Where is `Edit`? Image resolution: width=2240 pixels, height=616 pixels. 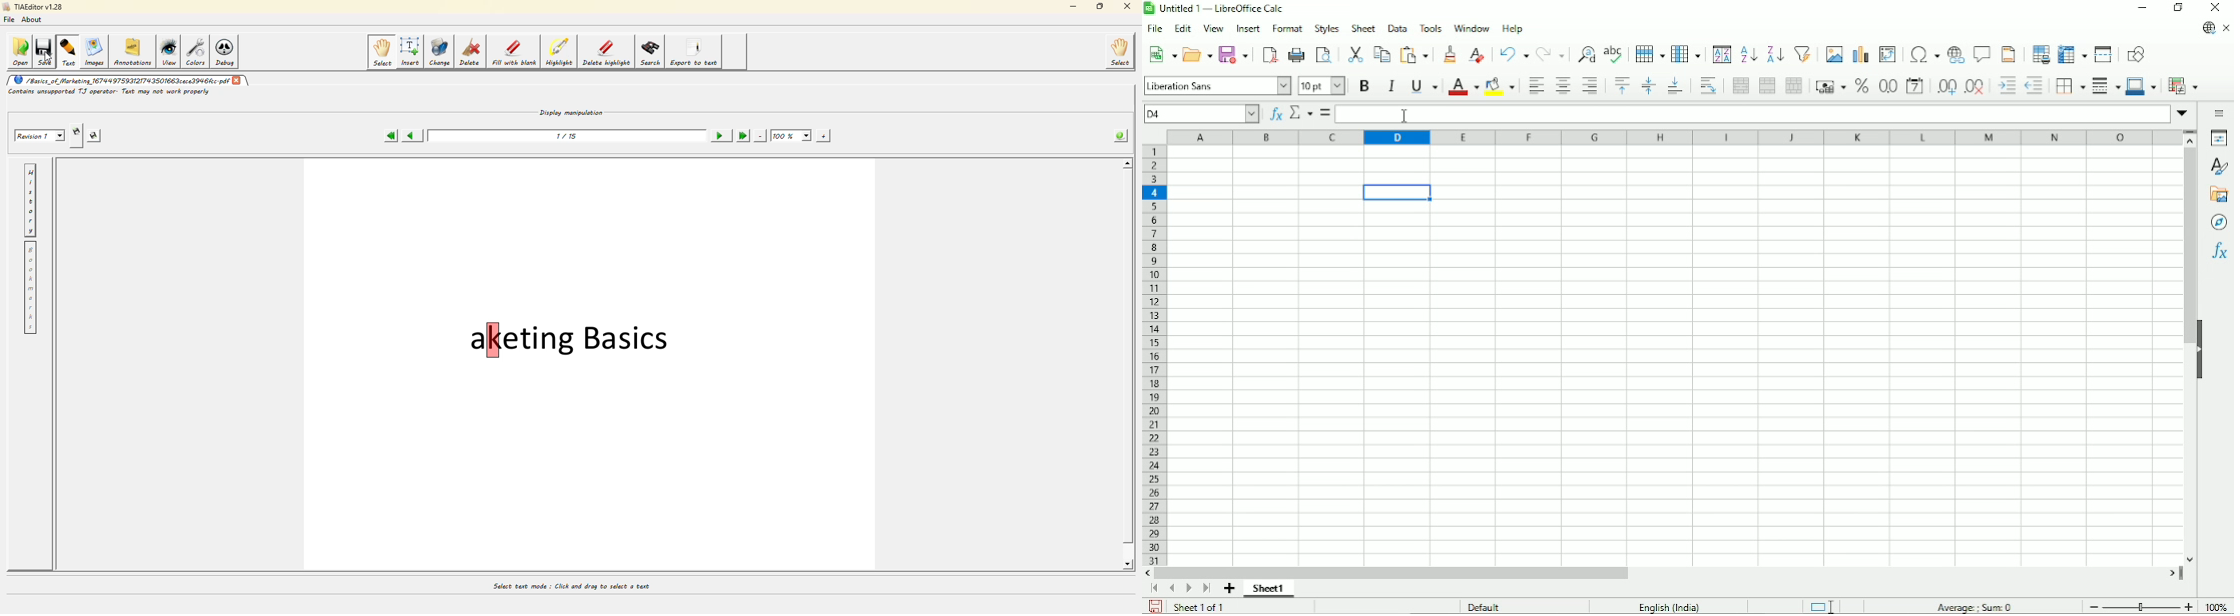
Edit is located at coordinates (1182, 29).